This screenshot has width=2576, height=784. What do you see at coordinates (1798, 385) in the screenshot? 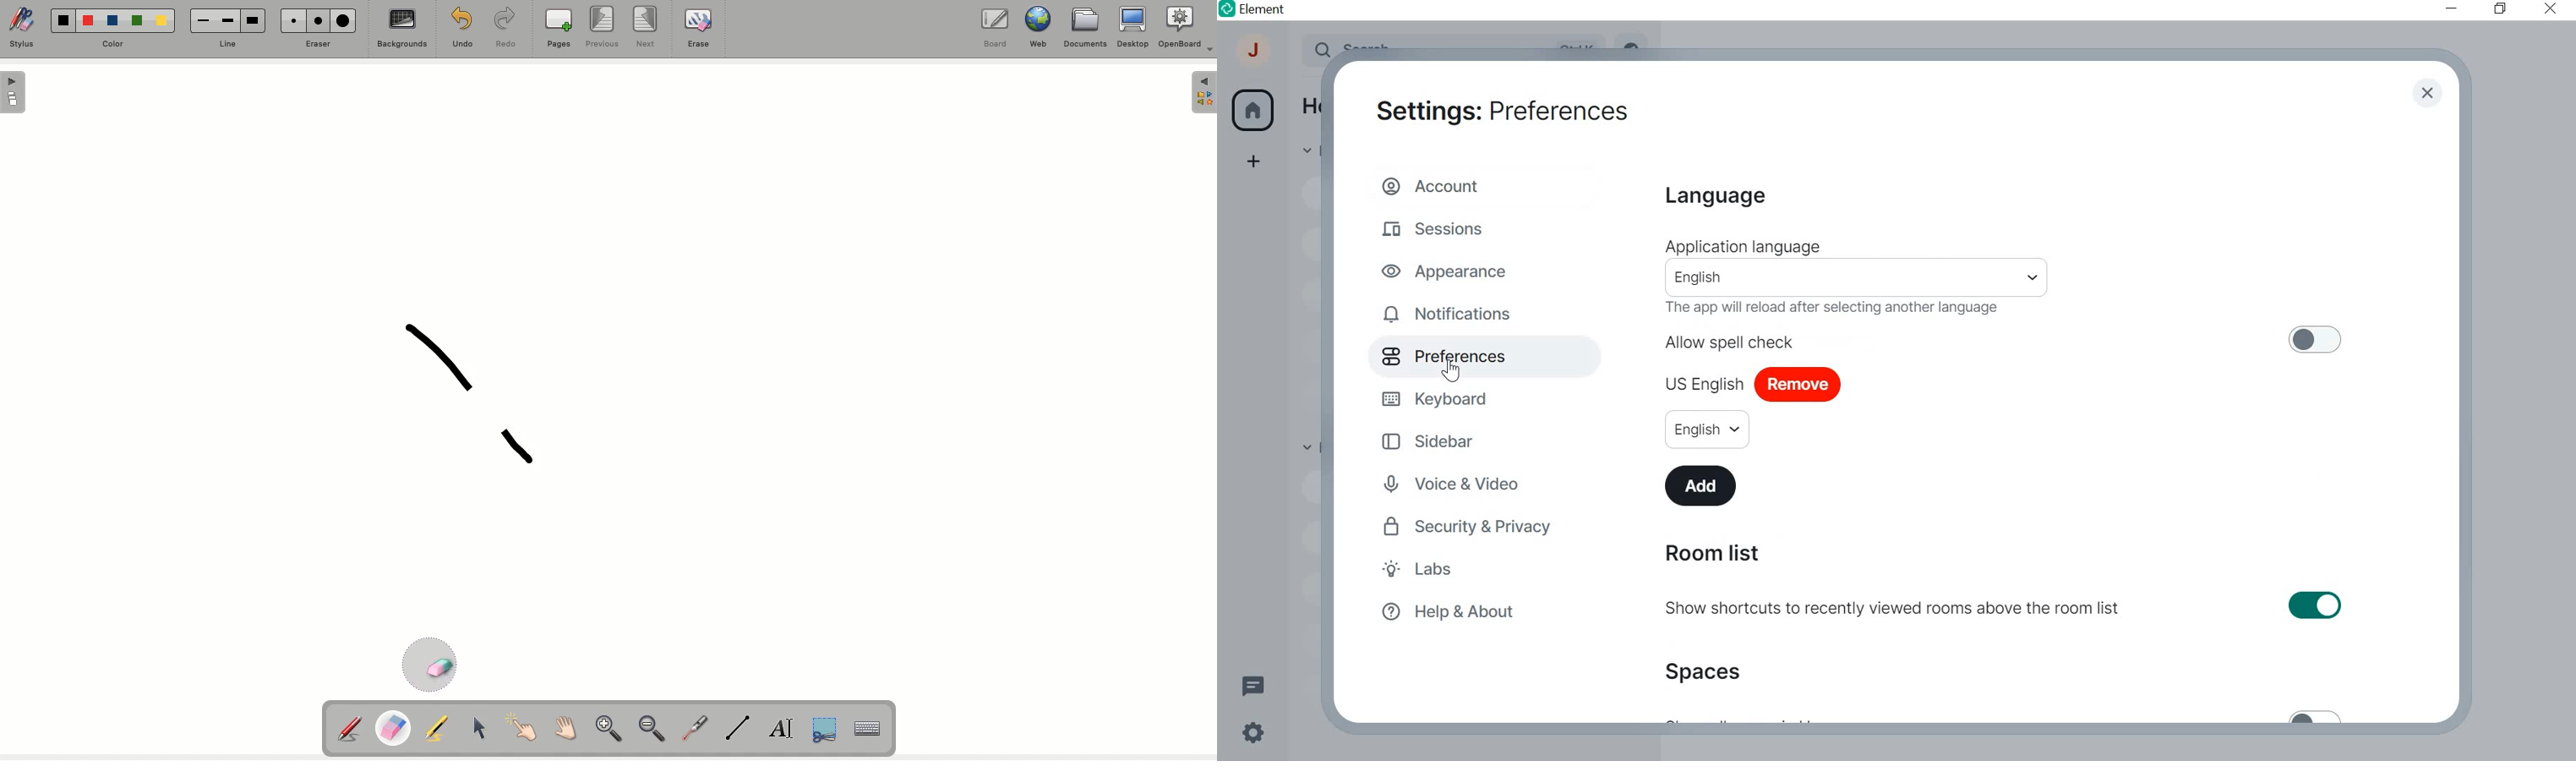
I see `Remove` at bounding box center [1798, 385].